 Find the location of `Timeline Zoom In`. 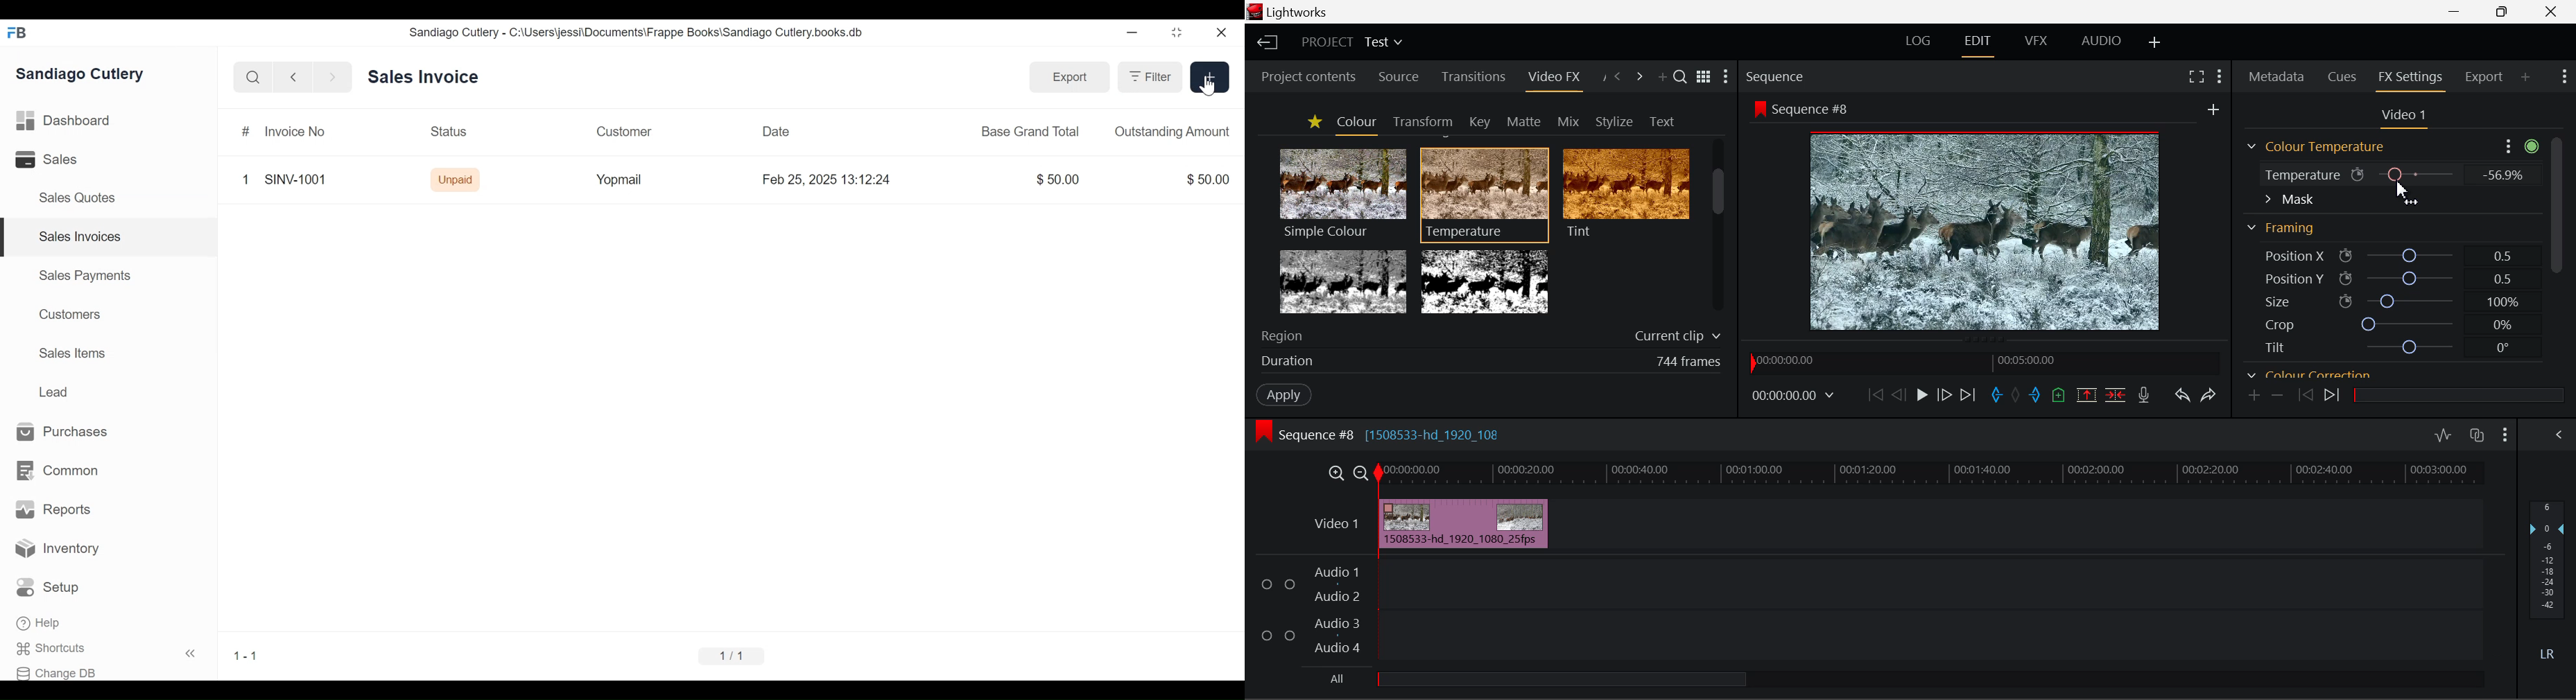

Timeline Zoom In is located at coordinates (1338, 472).